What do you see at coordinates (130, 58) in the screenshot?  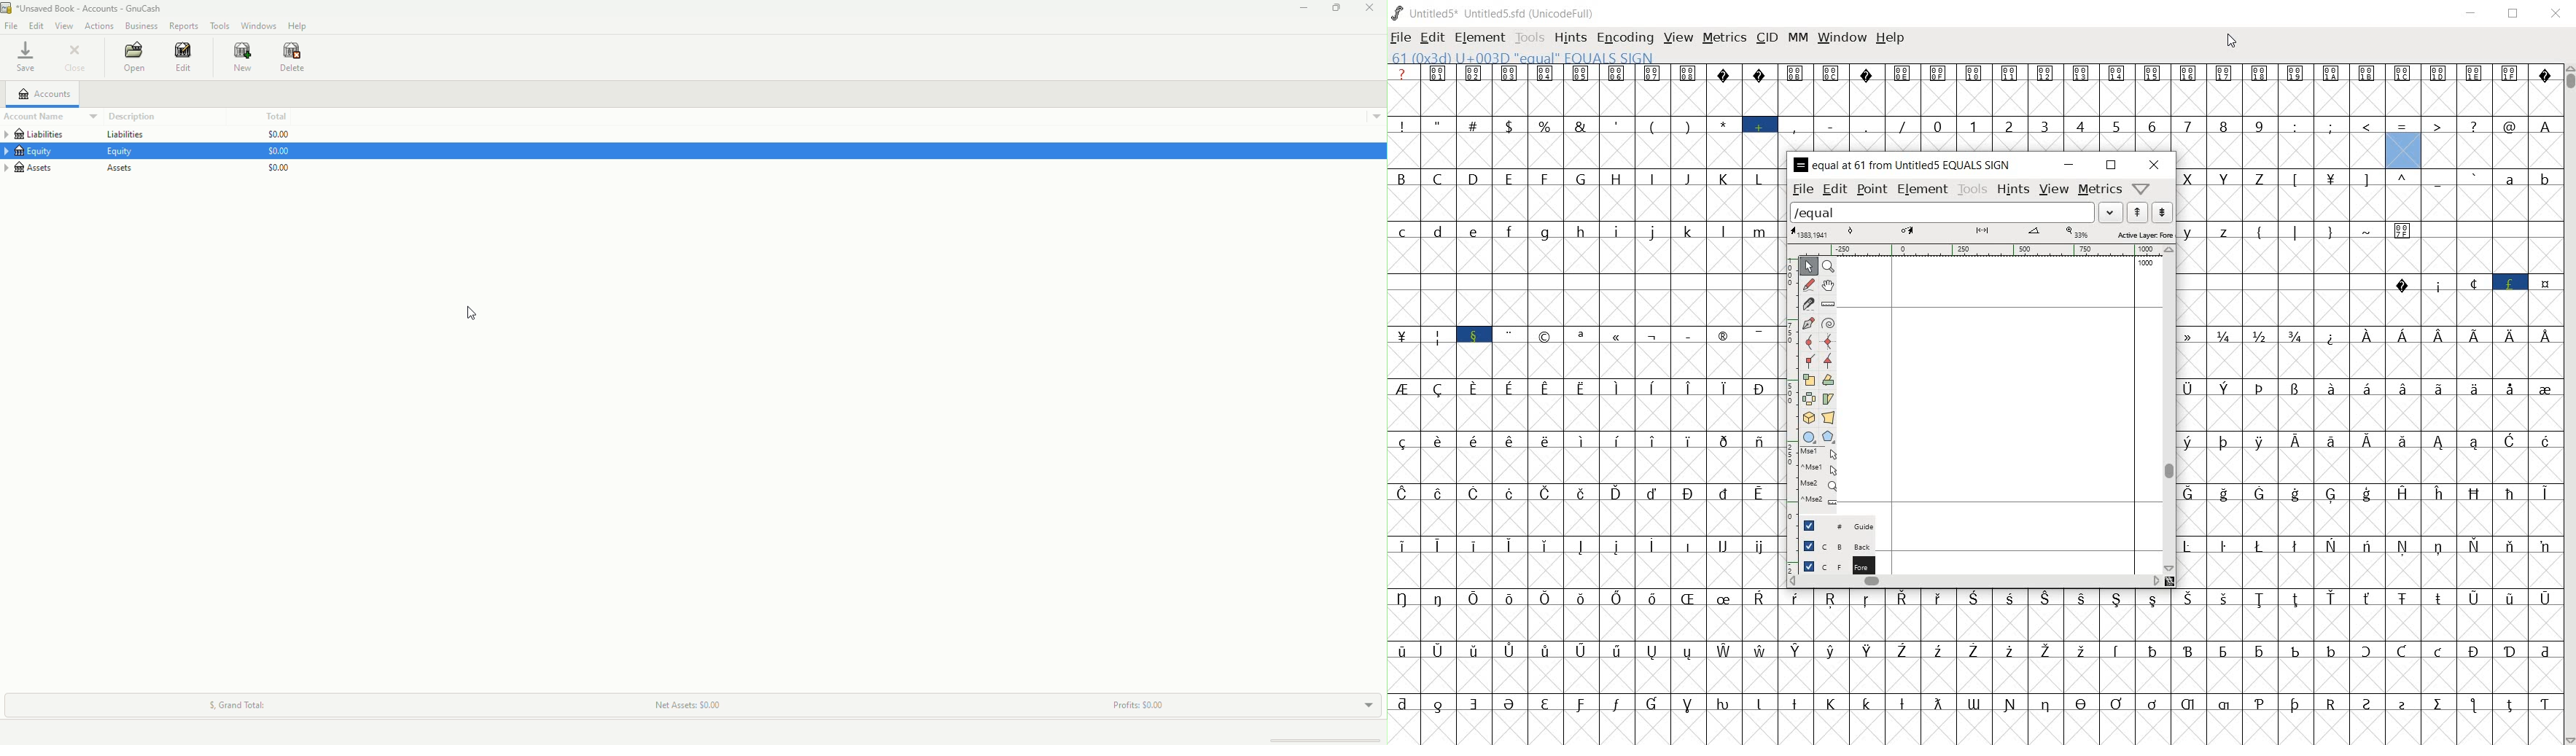 I see `Open` at bounding box center [130, 58].